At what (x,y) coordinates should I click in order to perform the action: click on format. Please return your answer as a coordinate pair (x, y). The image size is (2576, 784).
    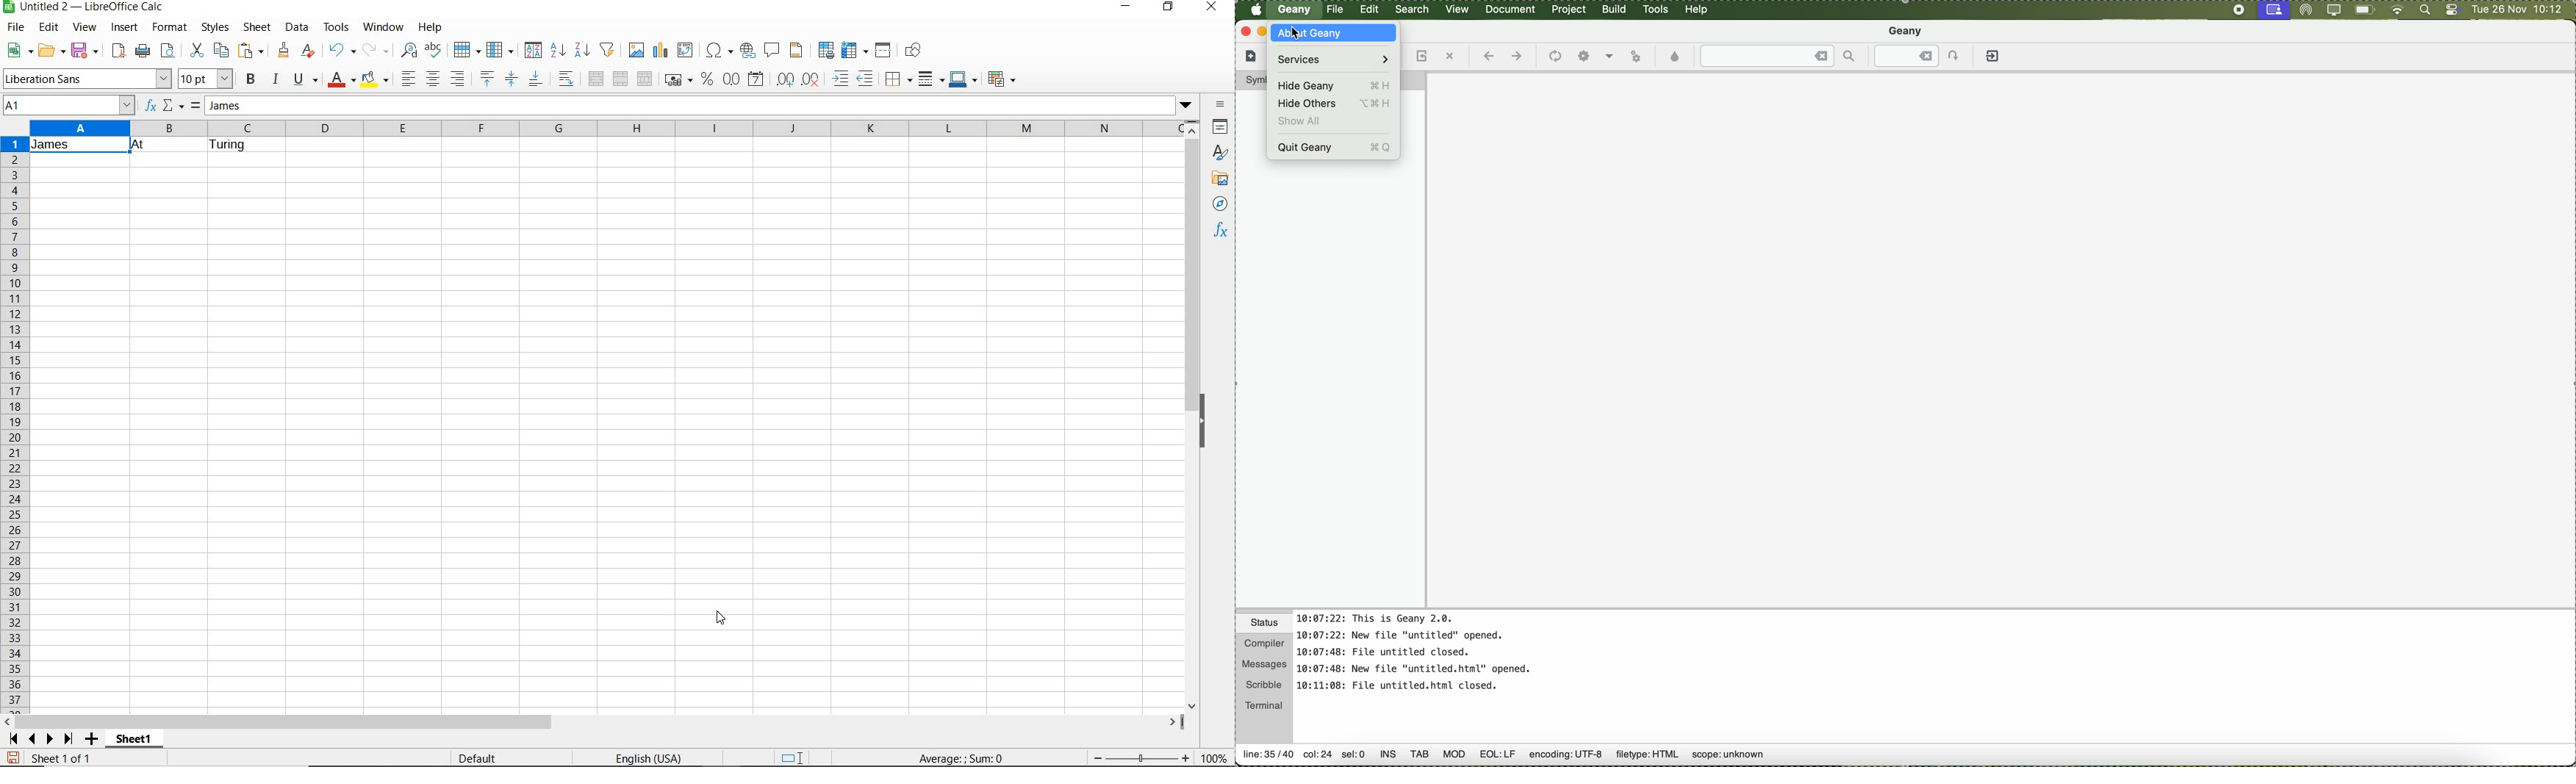
    Looking at the image, I should click on (171, 29).